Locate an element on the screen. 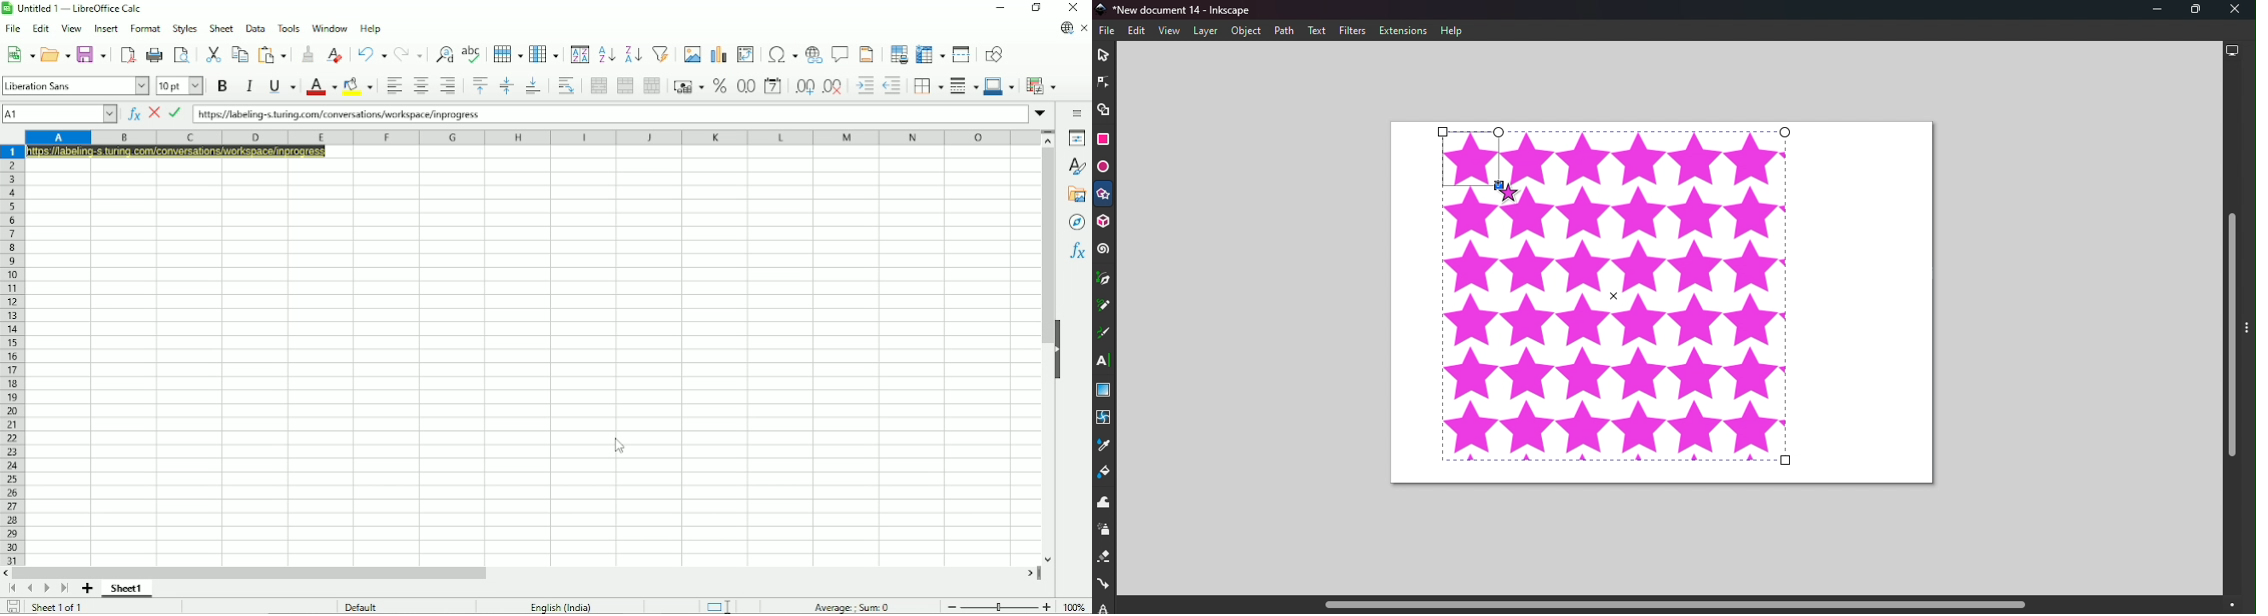 The height and width of the screenshot is (616, 2268). Sheet1 is located at coordinates (127, 589).